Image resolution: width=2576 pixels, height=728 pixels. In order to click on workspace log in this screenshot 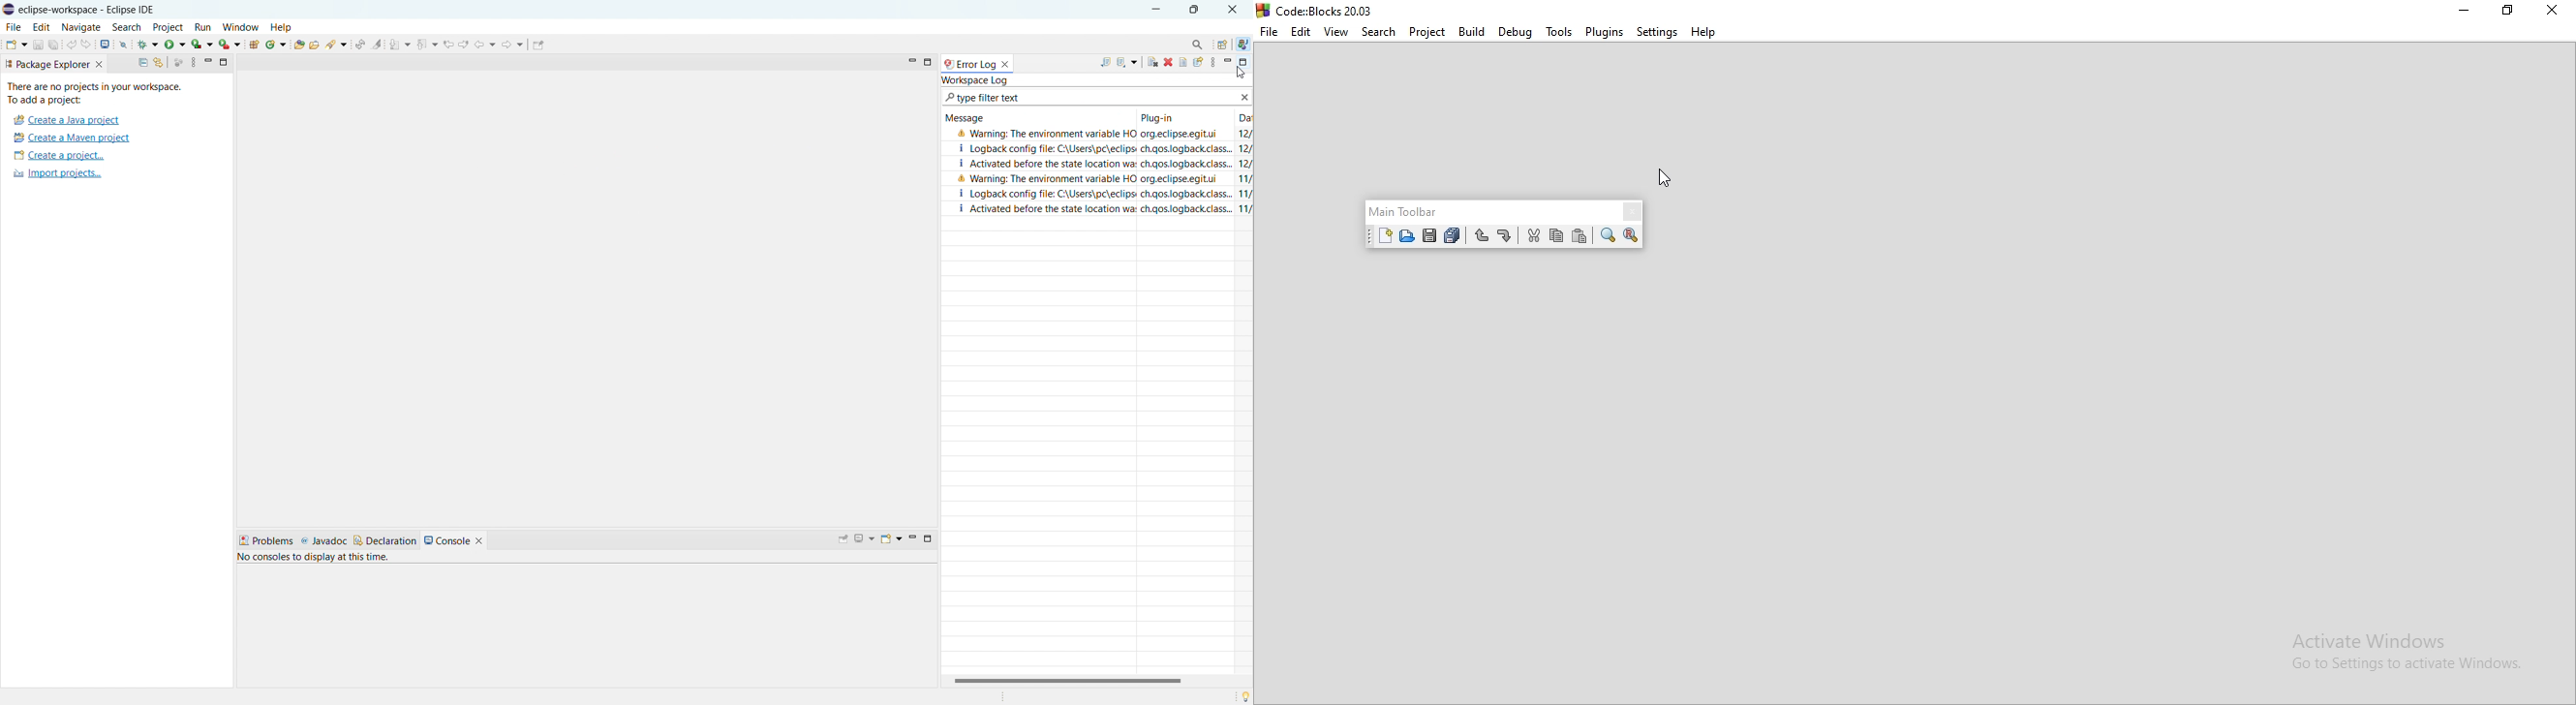, I will do `click(976, 81)`.